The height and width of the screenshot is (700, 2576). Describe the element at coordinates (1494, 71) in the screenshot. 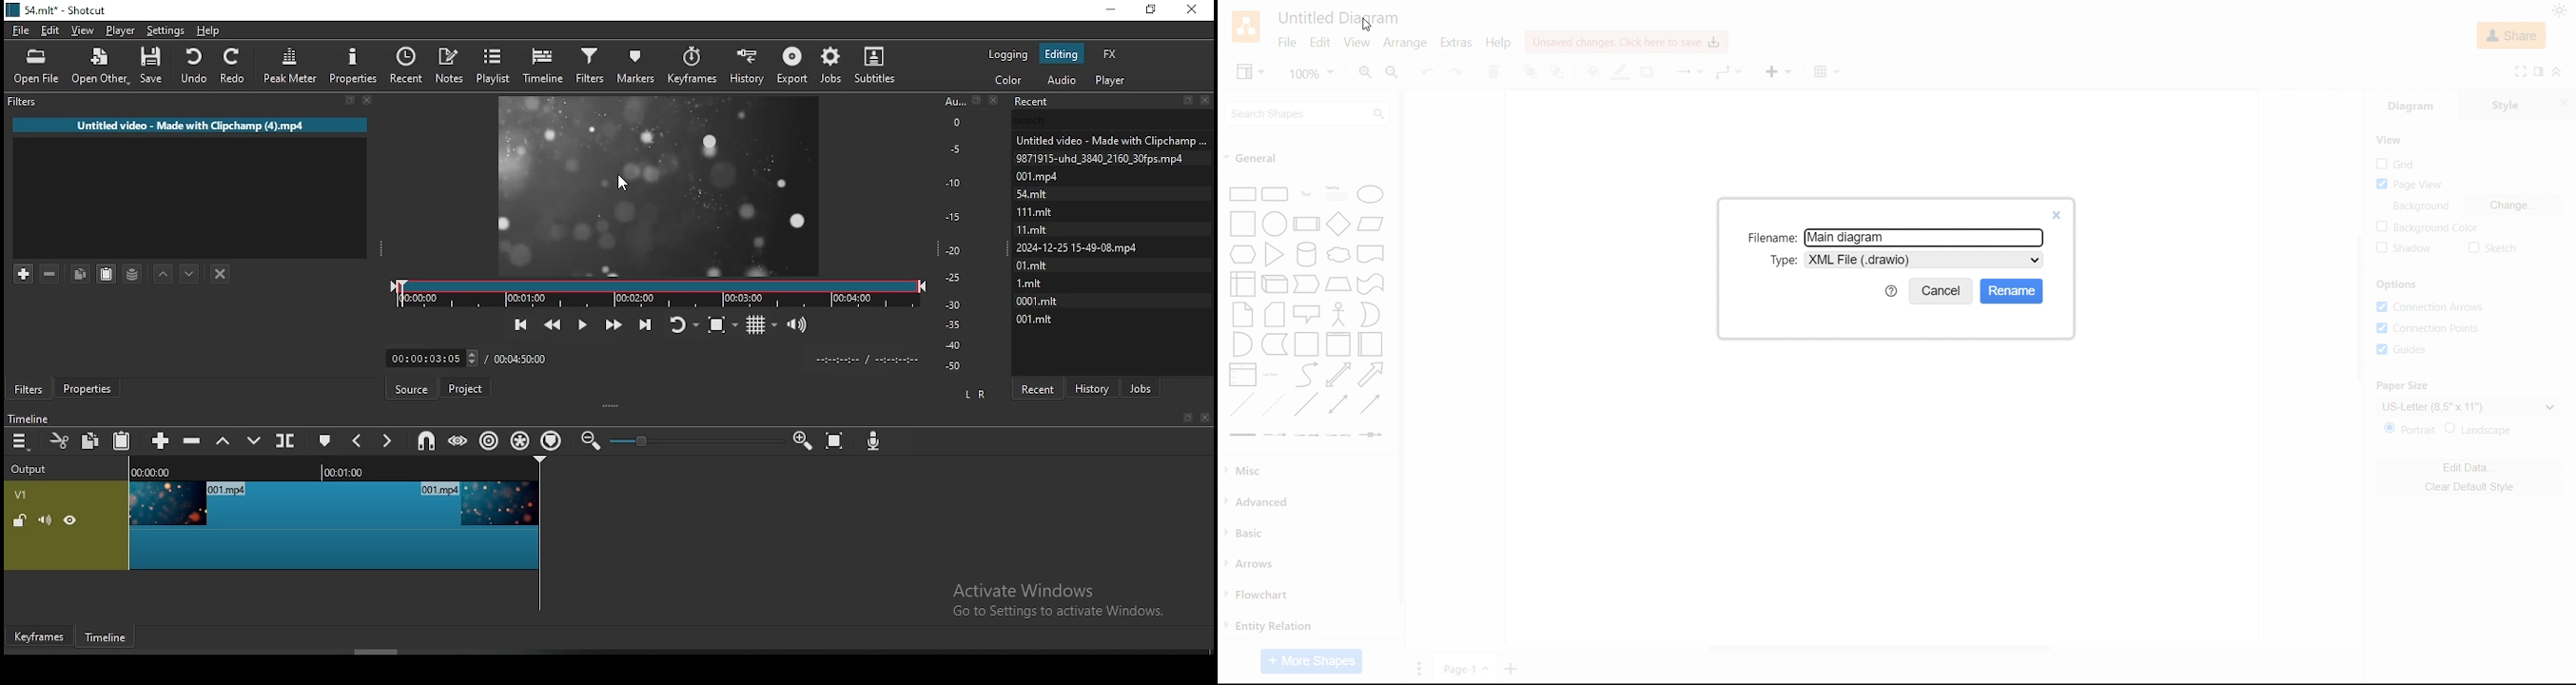

I see `Delete ` at that location.